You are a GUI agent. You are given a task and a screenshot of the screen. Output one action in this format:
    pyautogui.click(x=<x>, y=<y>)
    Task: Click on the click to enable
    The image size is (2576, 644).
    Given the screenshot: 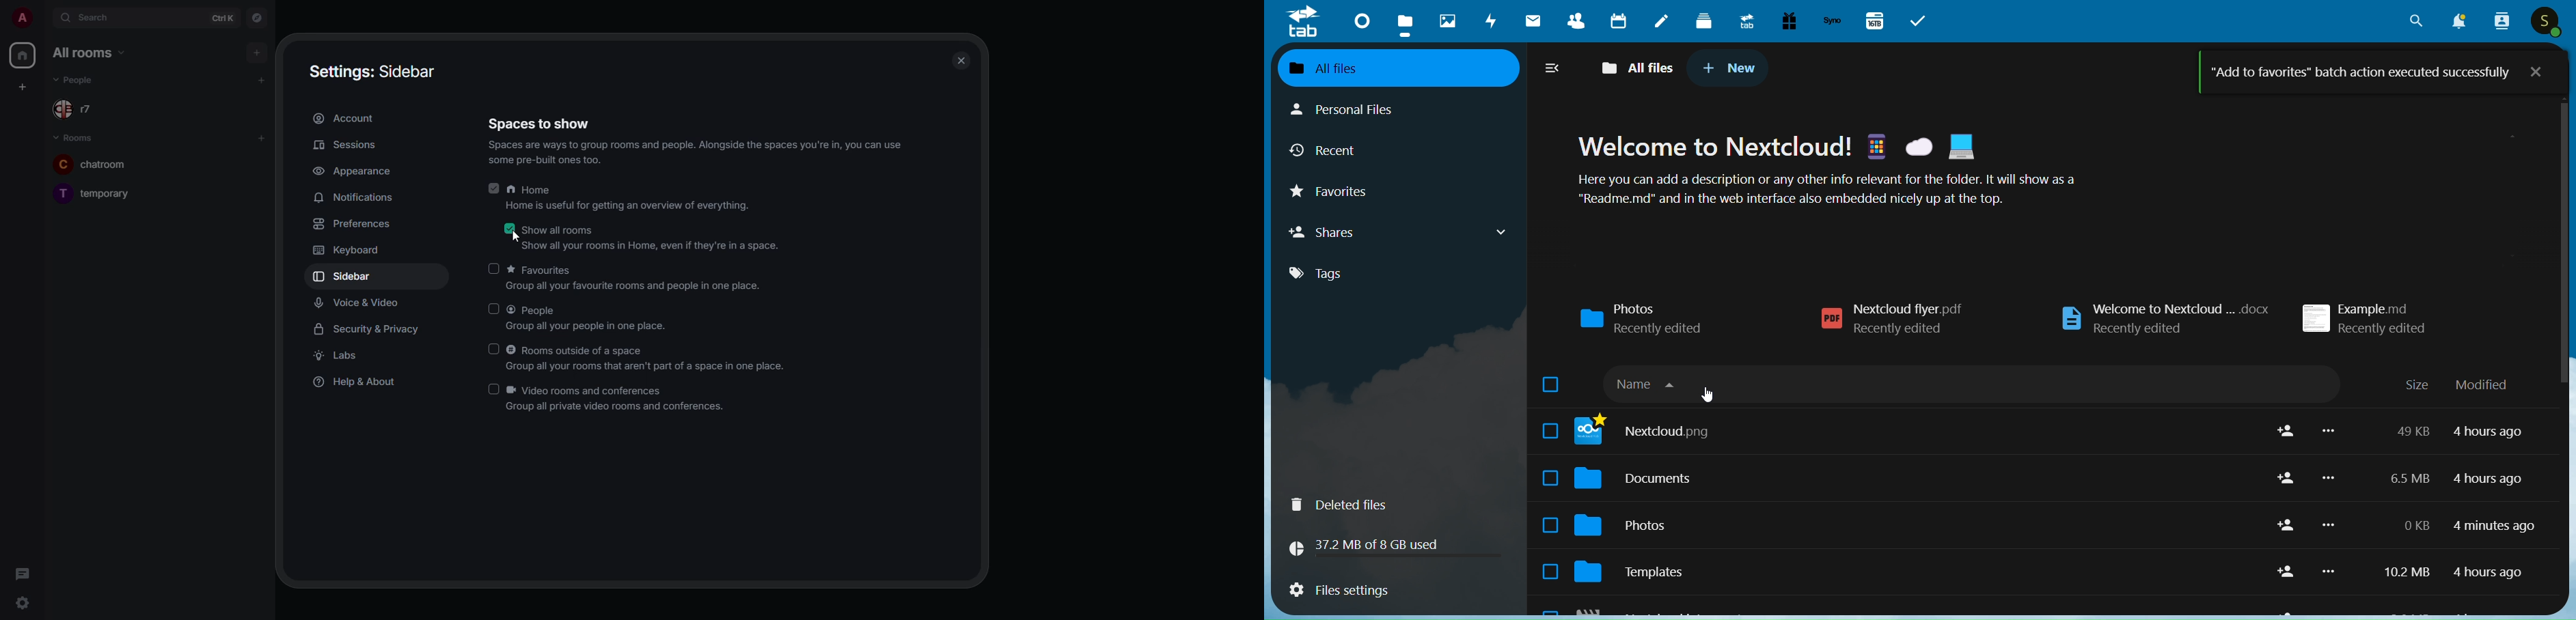 What is the action you would take?
    pyautogui.click(x=495, y=269)
    